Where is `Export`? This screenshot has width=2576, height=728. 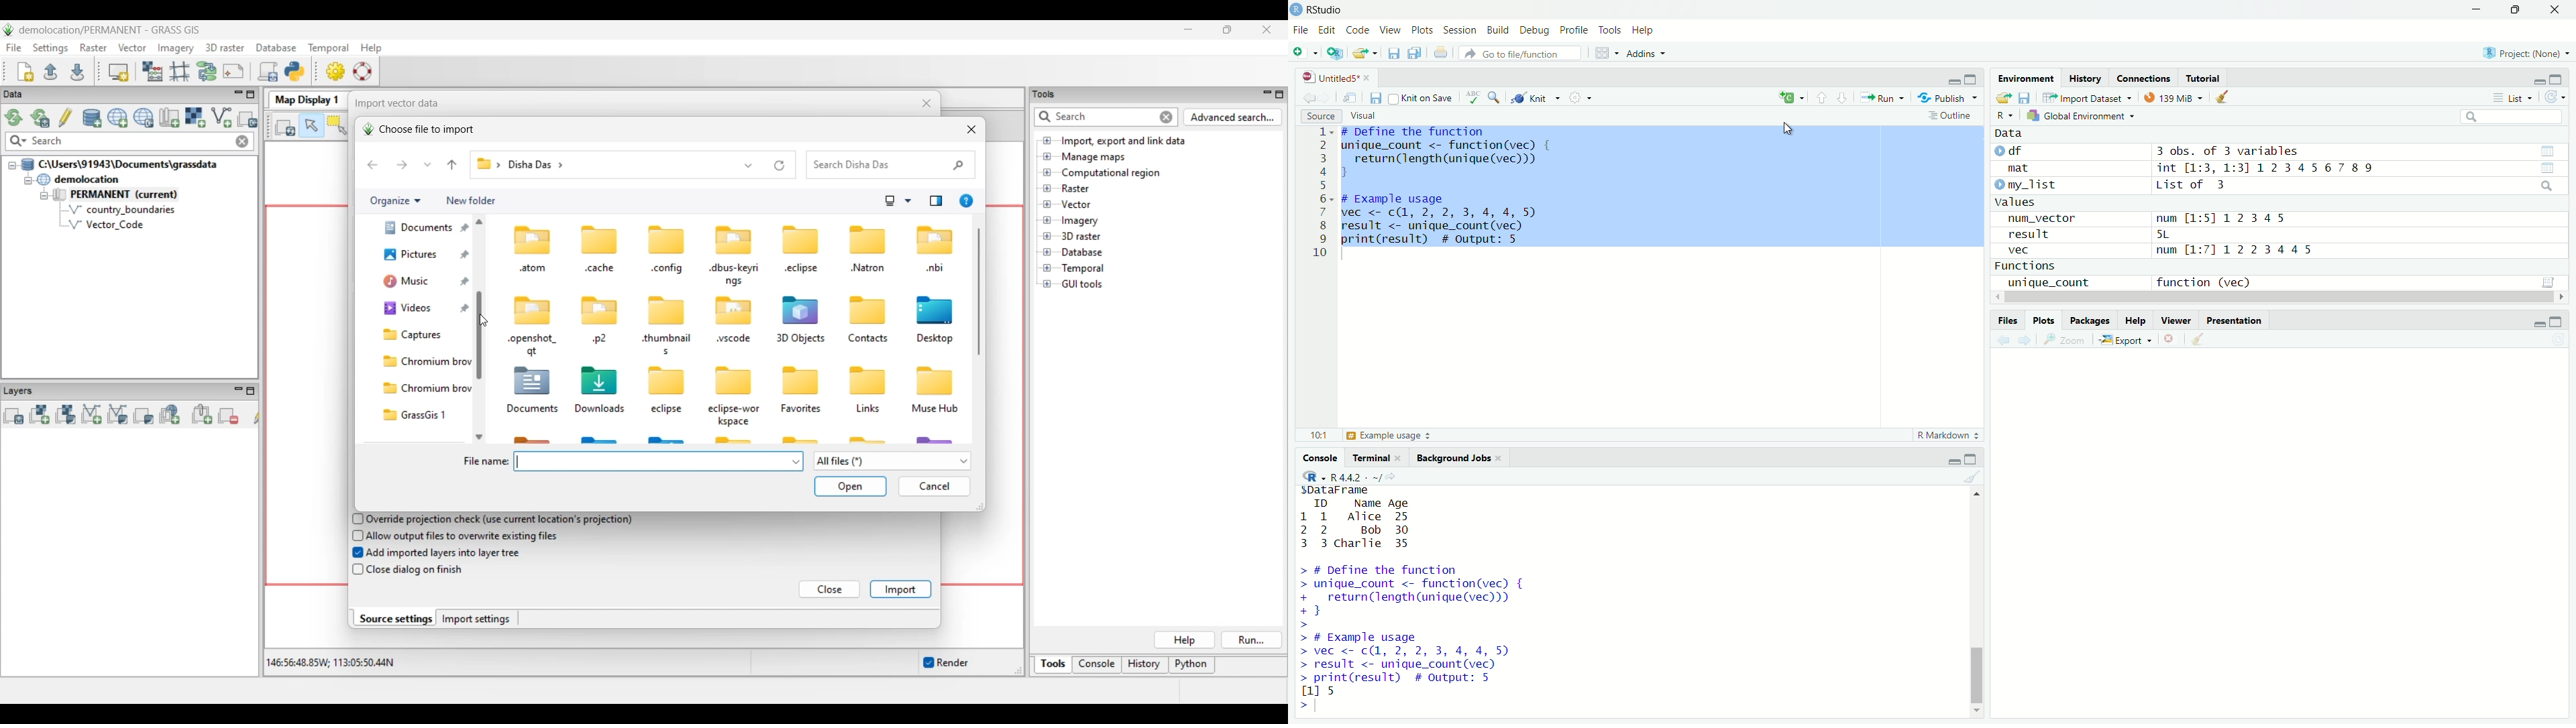
Export is located at coordinates (2125, 341).